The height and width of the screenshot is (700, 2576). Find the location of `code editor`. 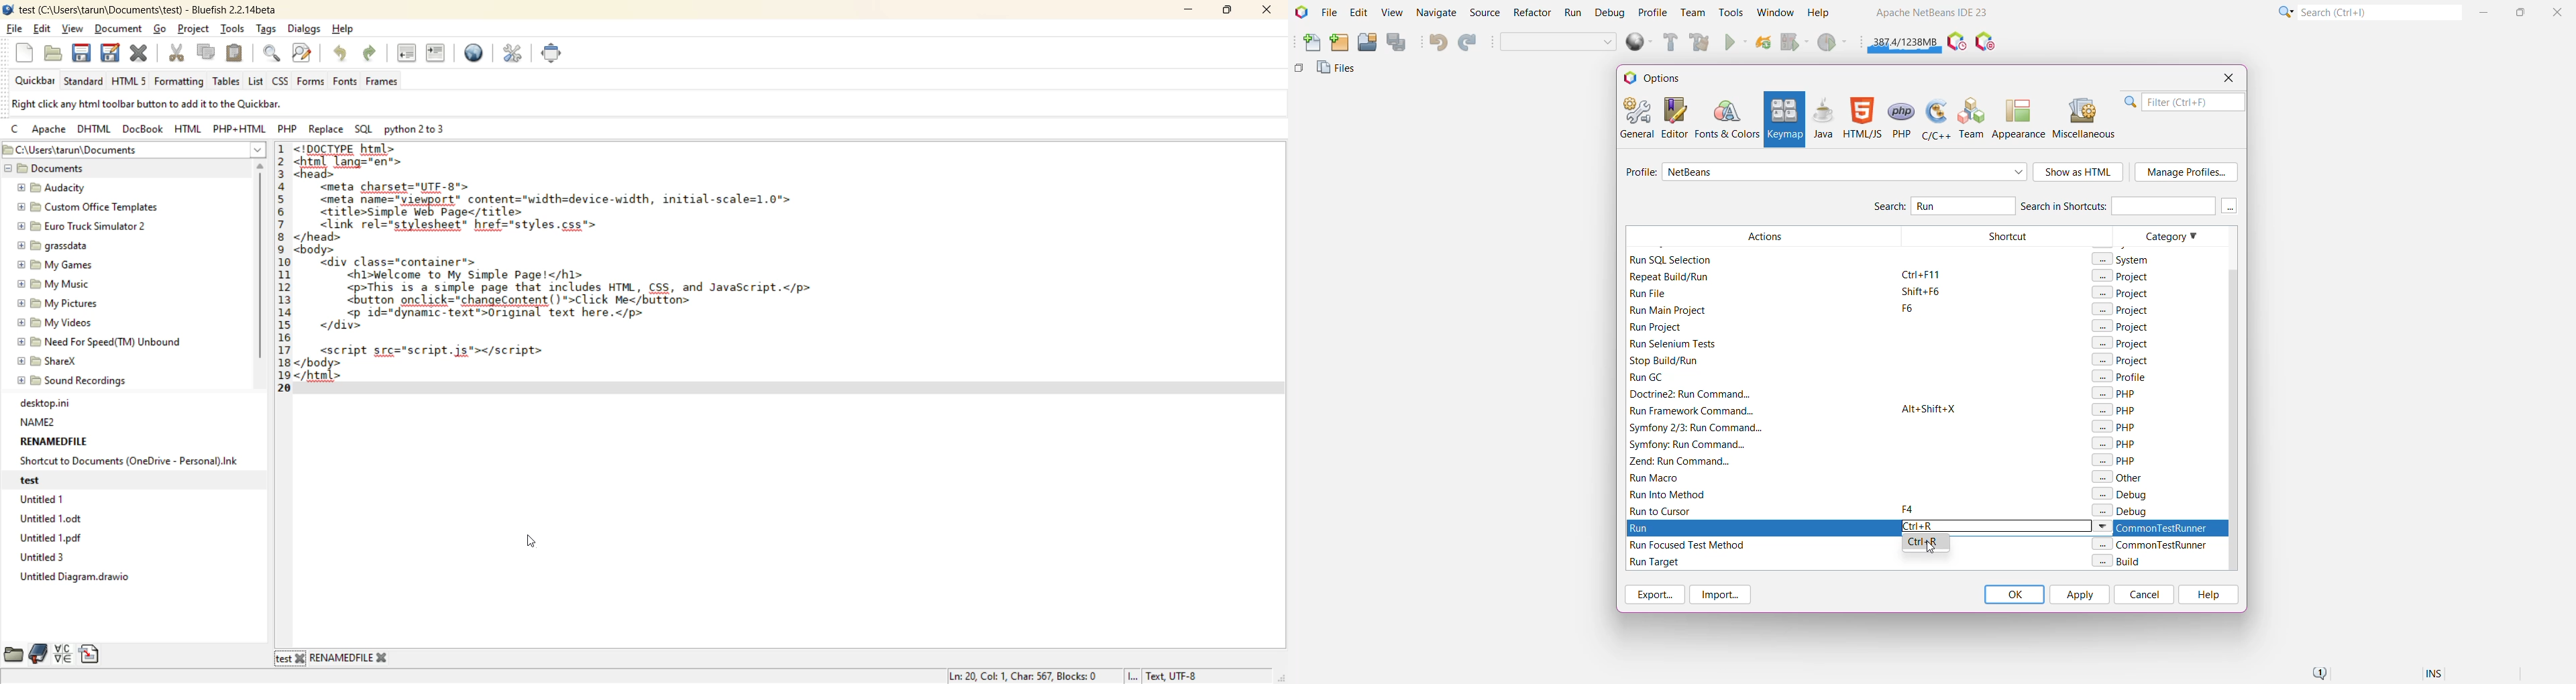

code editor is located at coordinates (582, 269).